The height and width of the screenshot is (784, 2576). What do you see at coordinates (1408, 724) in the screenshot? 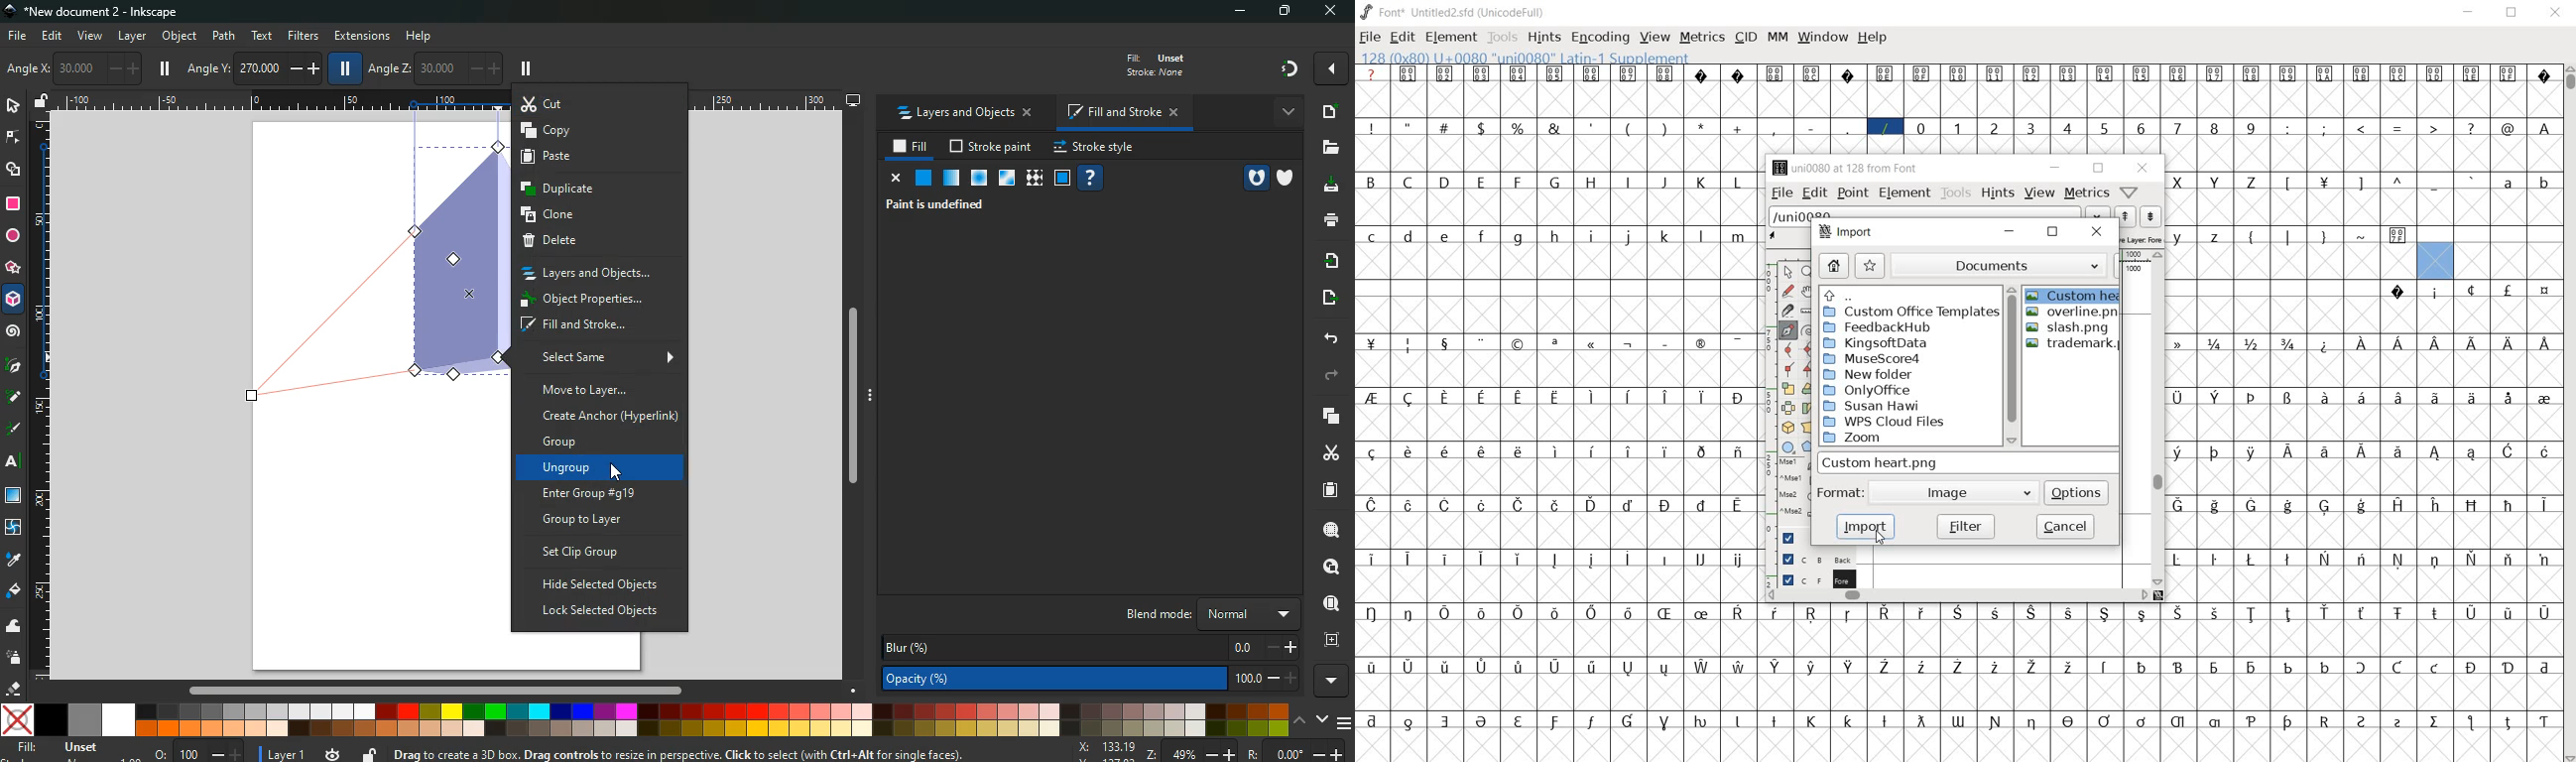
I see `glyph` at bounding box center [1408, 724].